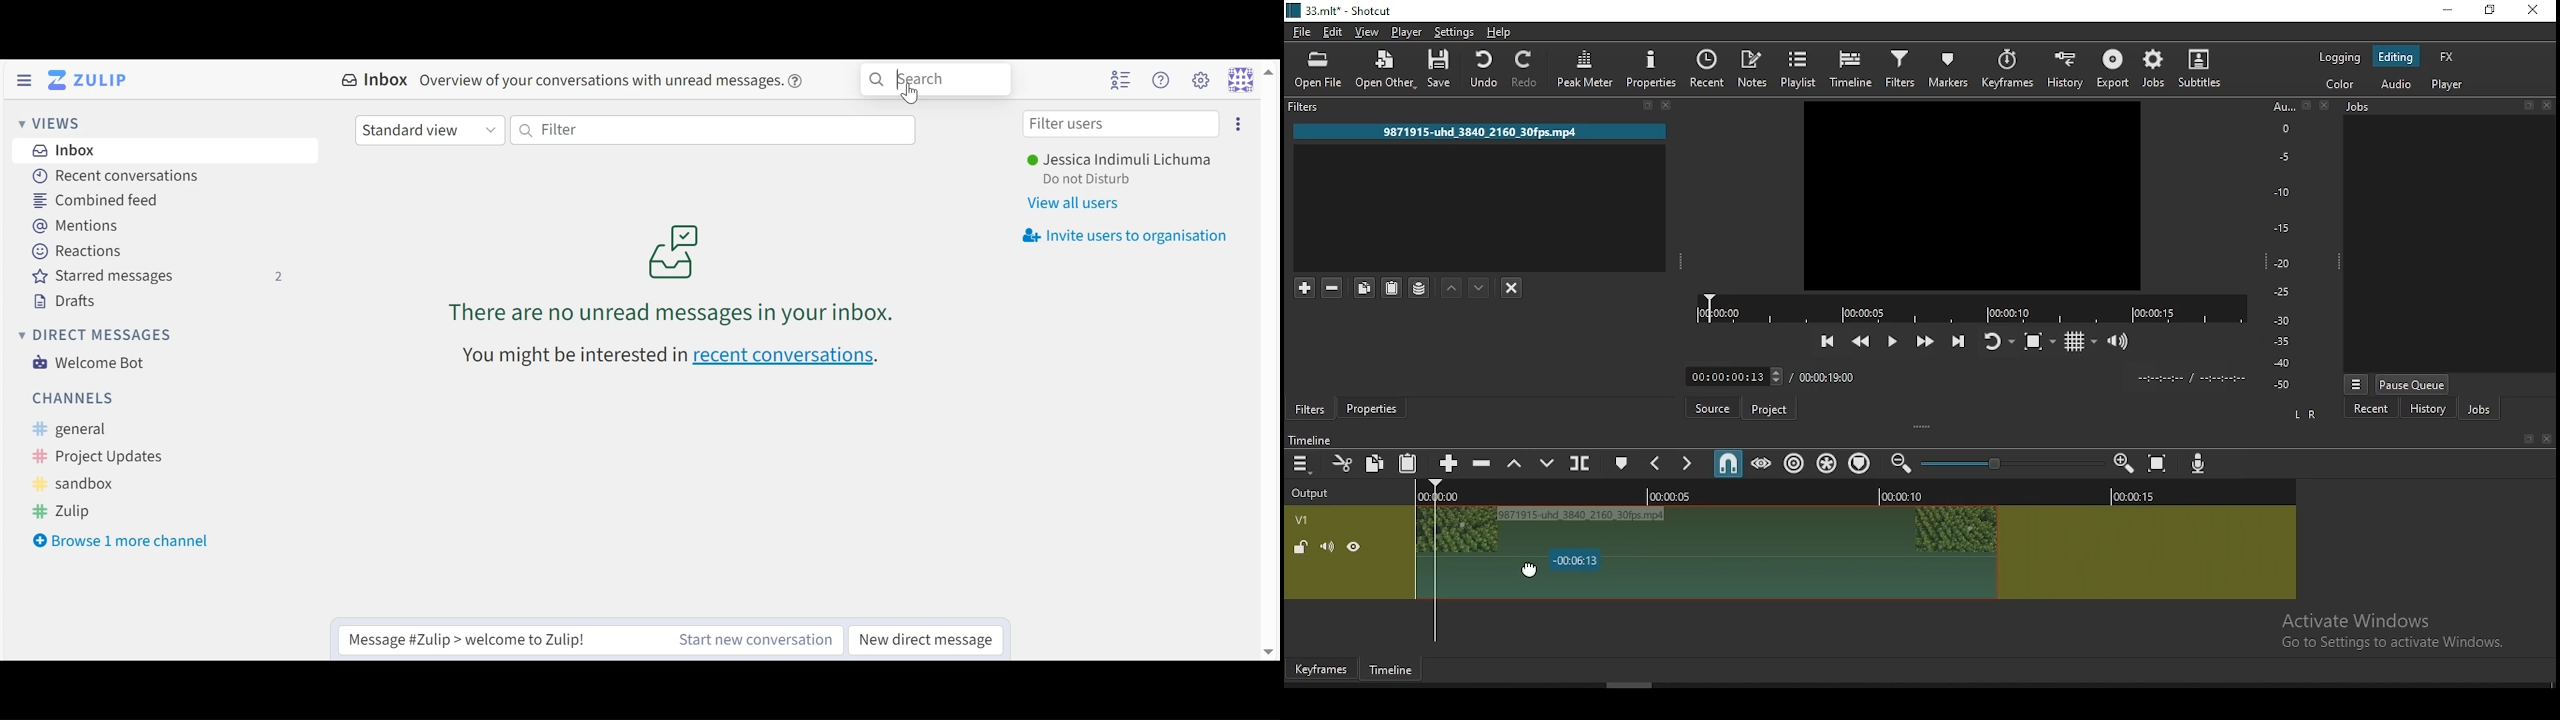  Describe the element at coordinates (1894, 341) in the screenshot. I see `play/pause` at that location.